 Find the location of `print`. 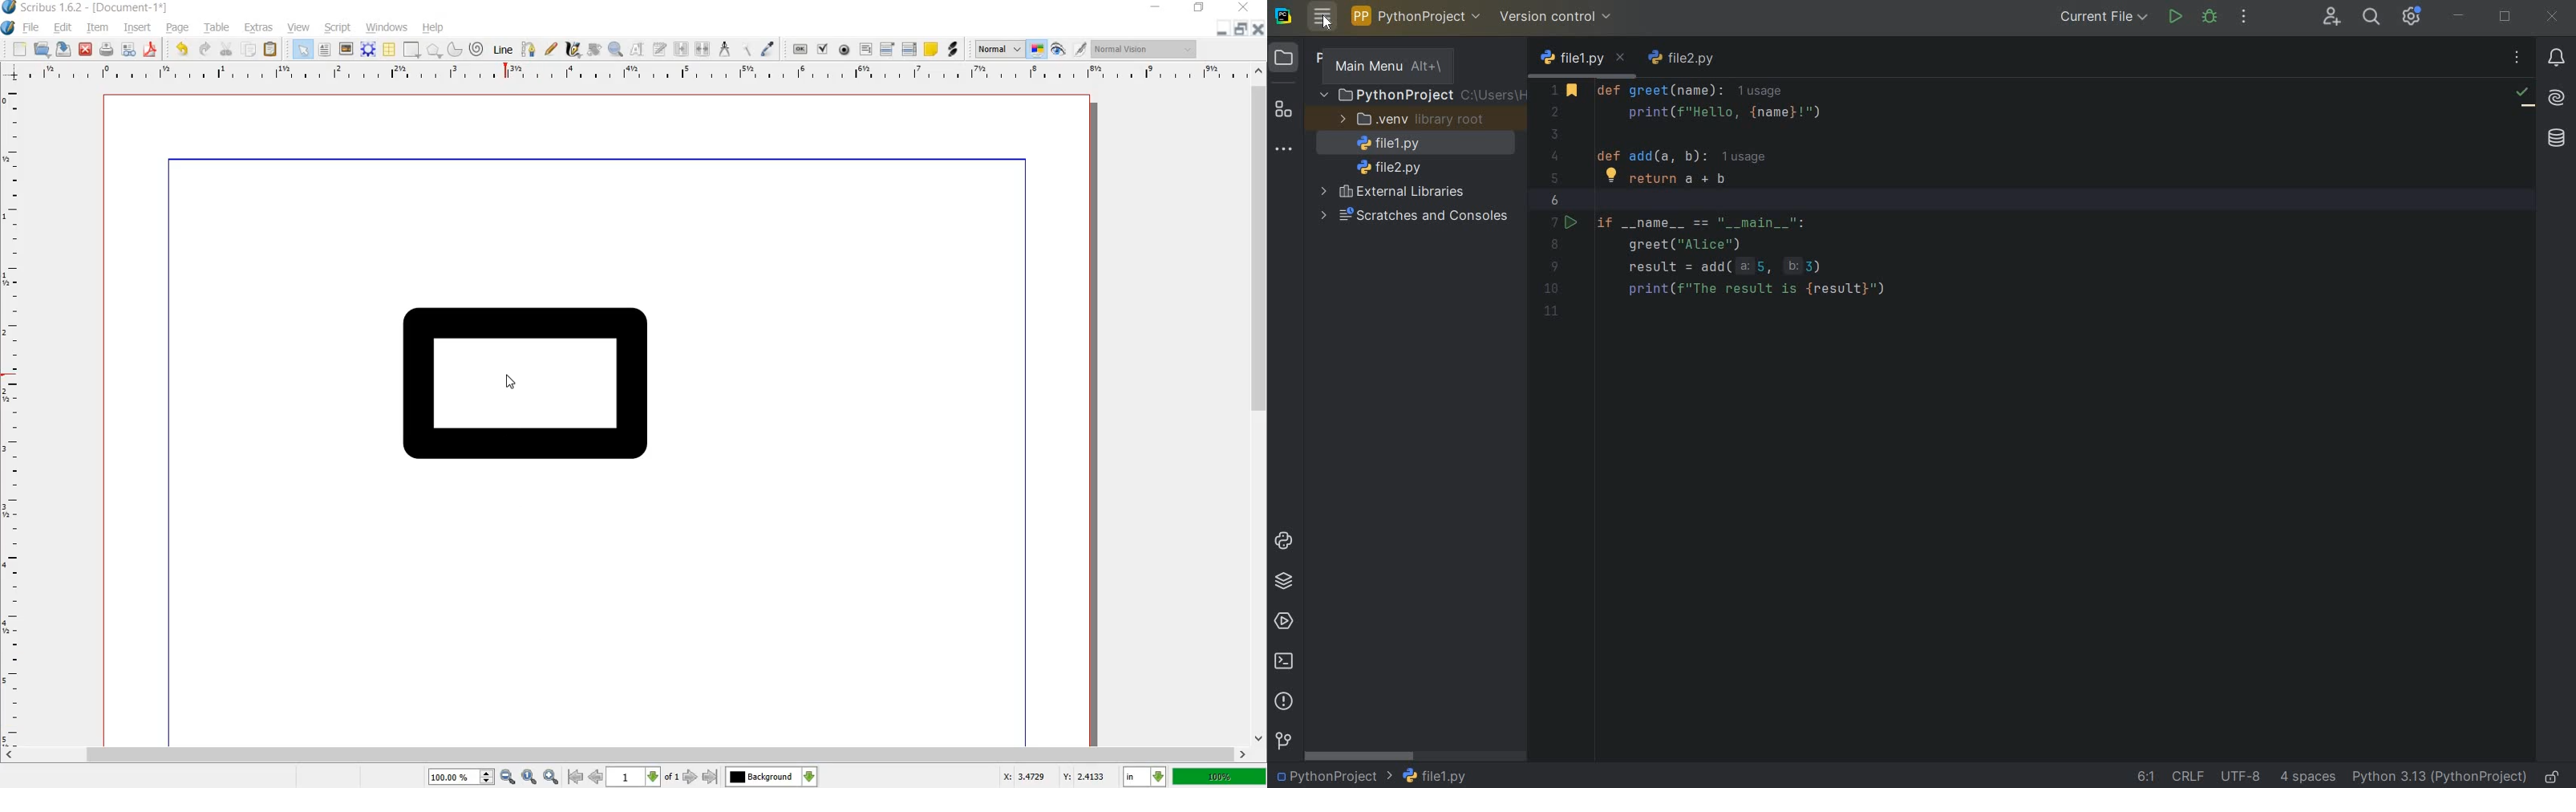

print is located at coordinates (106, 50).